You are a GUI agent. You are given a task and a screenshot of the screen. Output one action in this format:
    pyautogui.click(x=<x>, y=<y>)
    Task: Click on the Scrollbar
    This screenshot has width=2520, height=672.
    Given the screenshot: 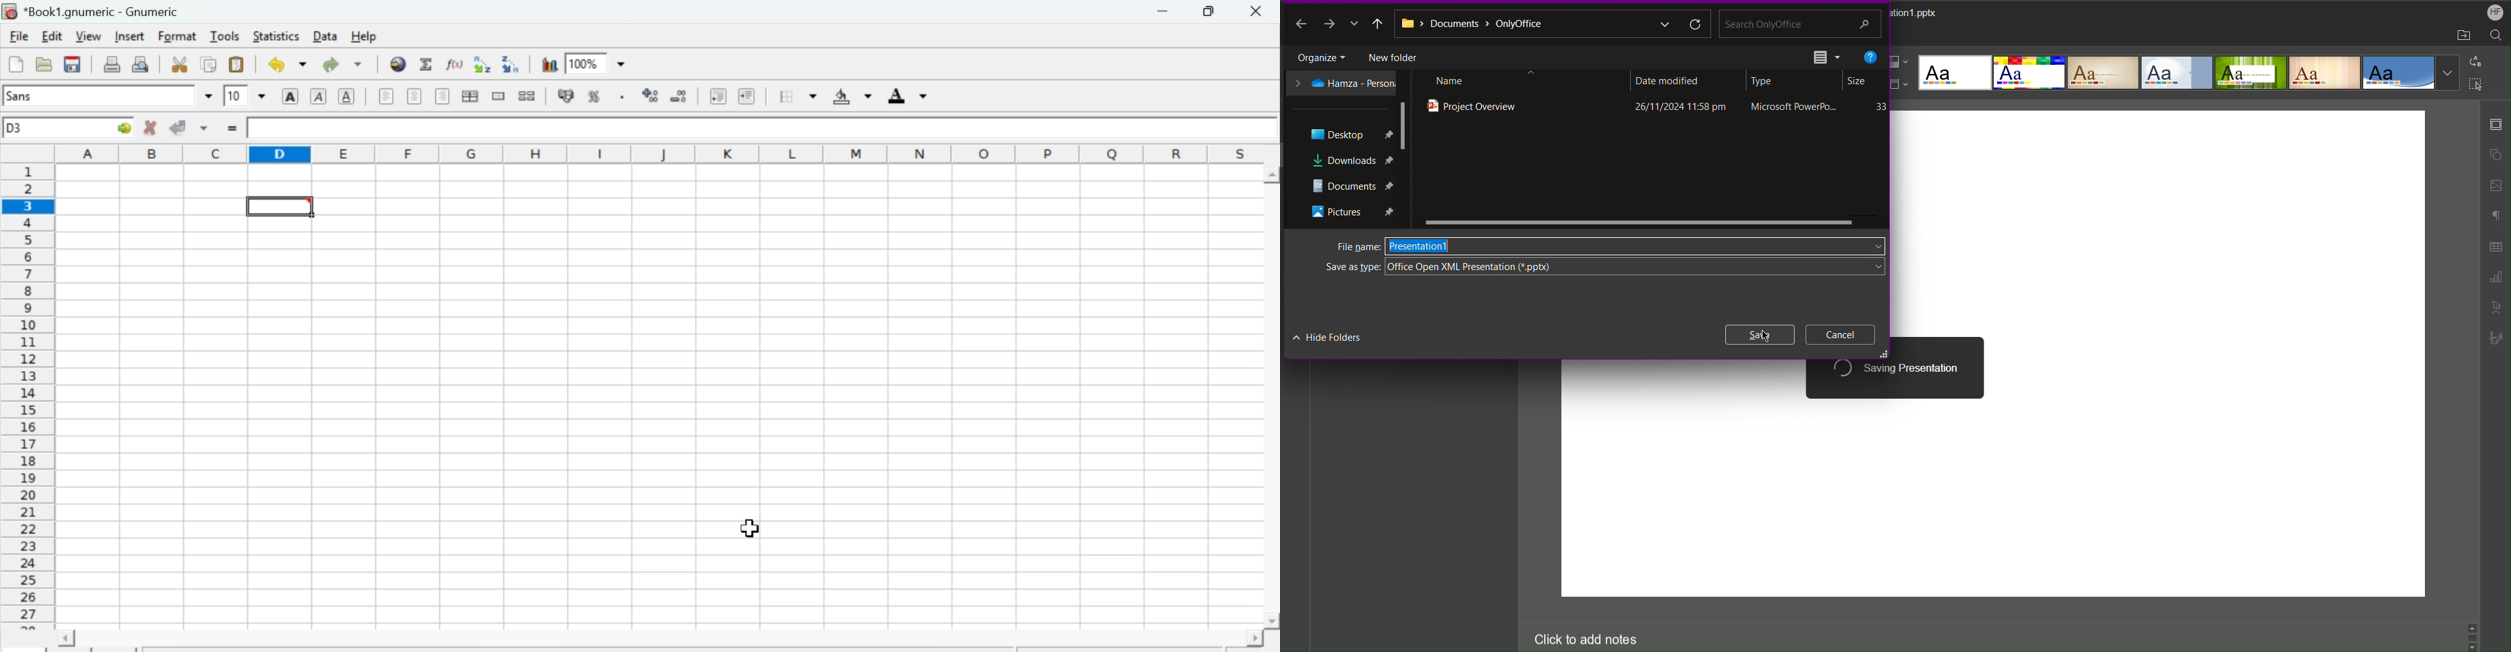 What is the action you would take?
    pyautogui.click(x=1402, y=127)
    